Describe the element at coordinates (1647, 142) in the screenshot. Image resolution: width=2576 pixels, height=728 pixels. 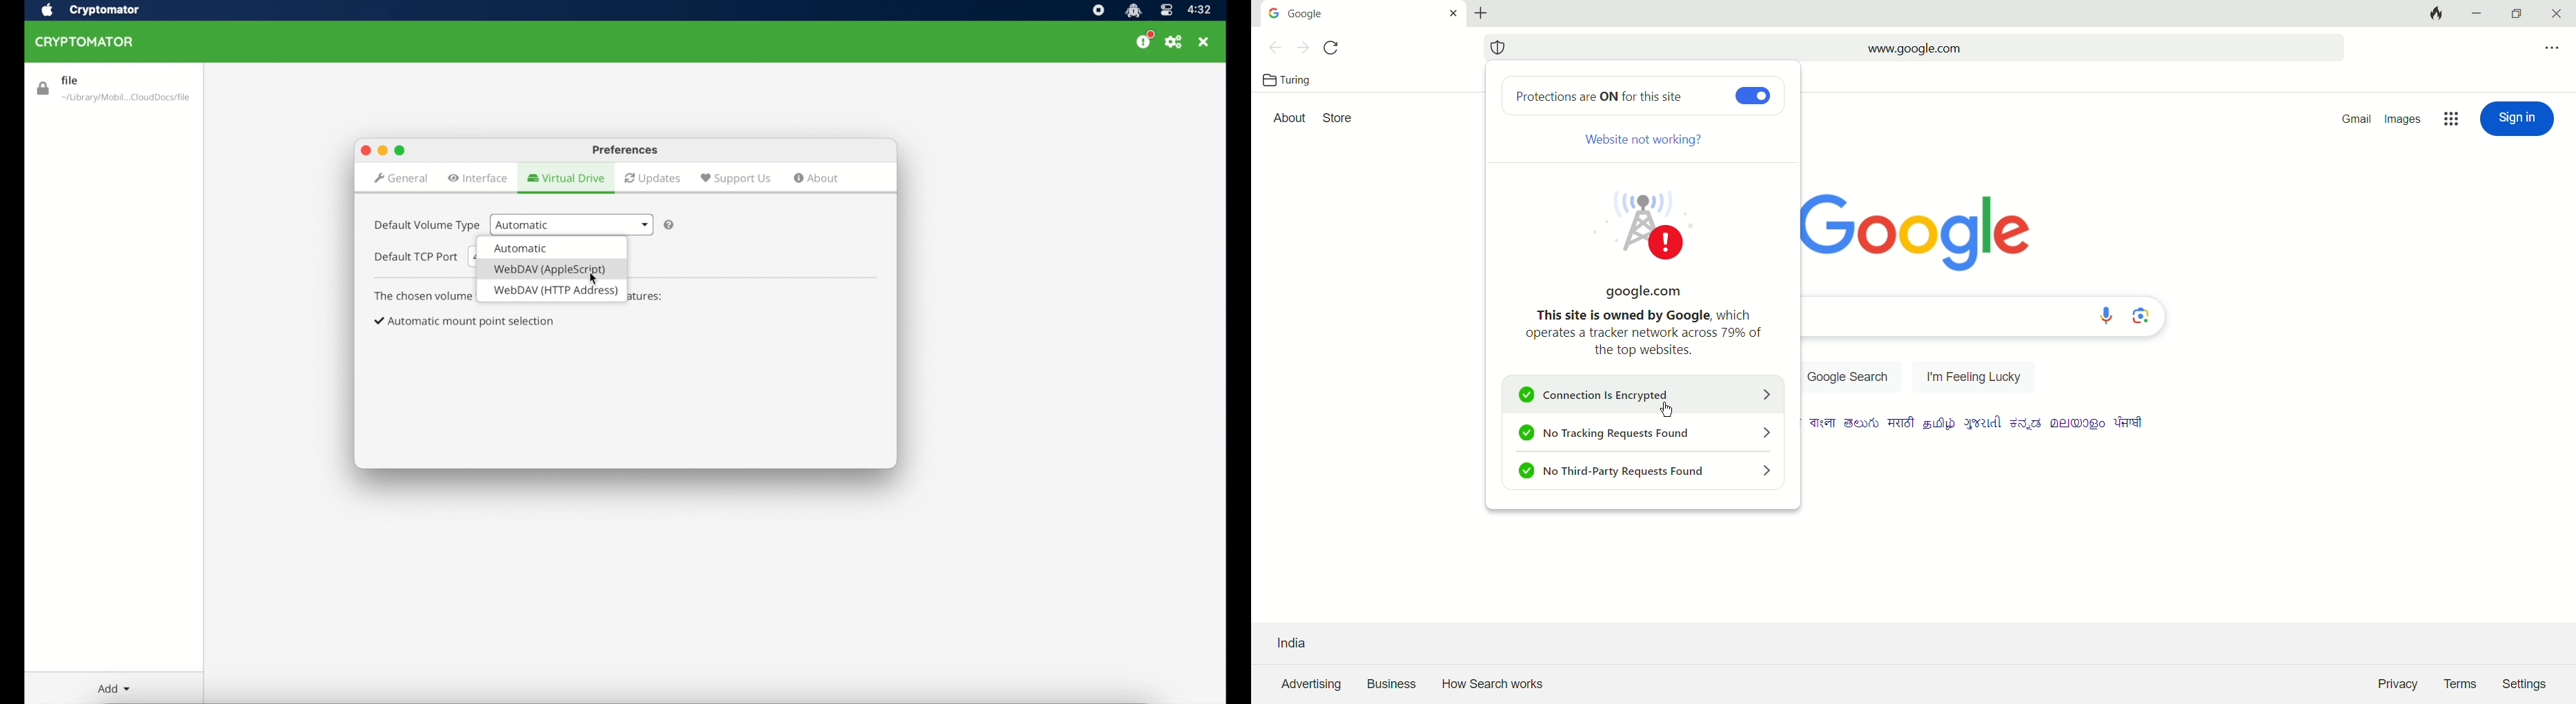
I see `Website not working?` at that location.